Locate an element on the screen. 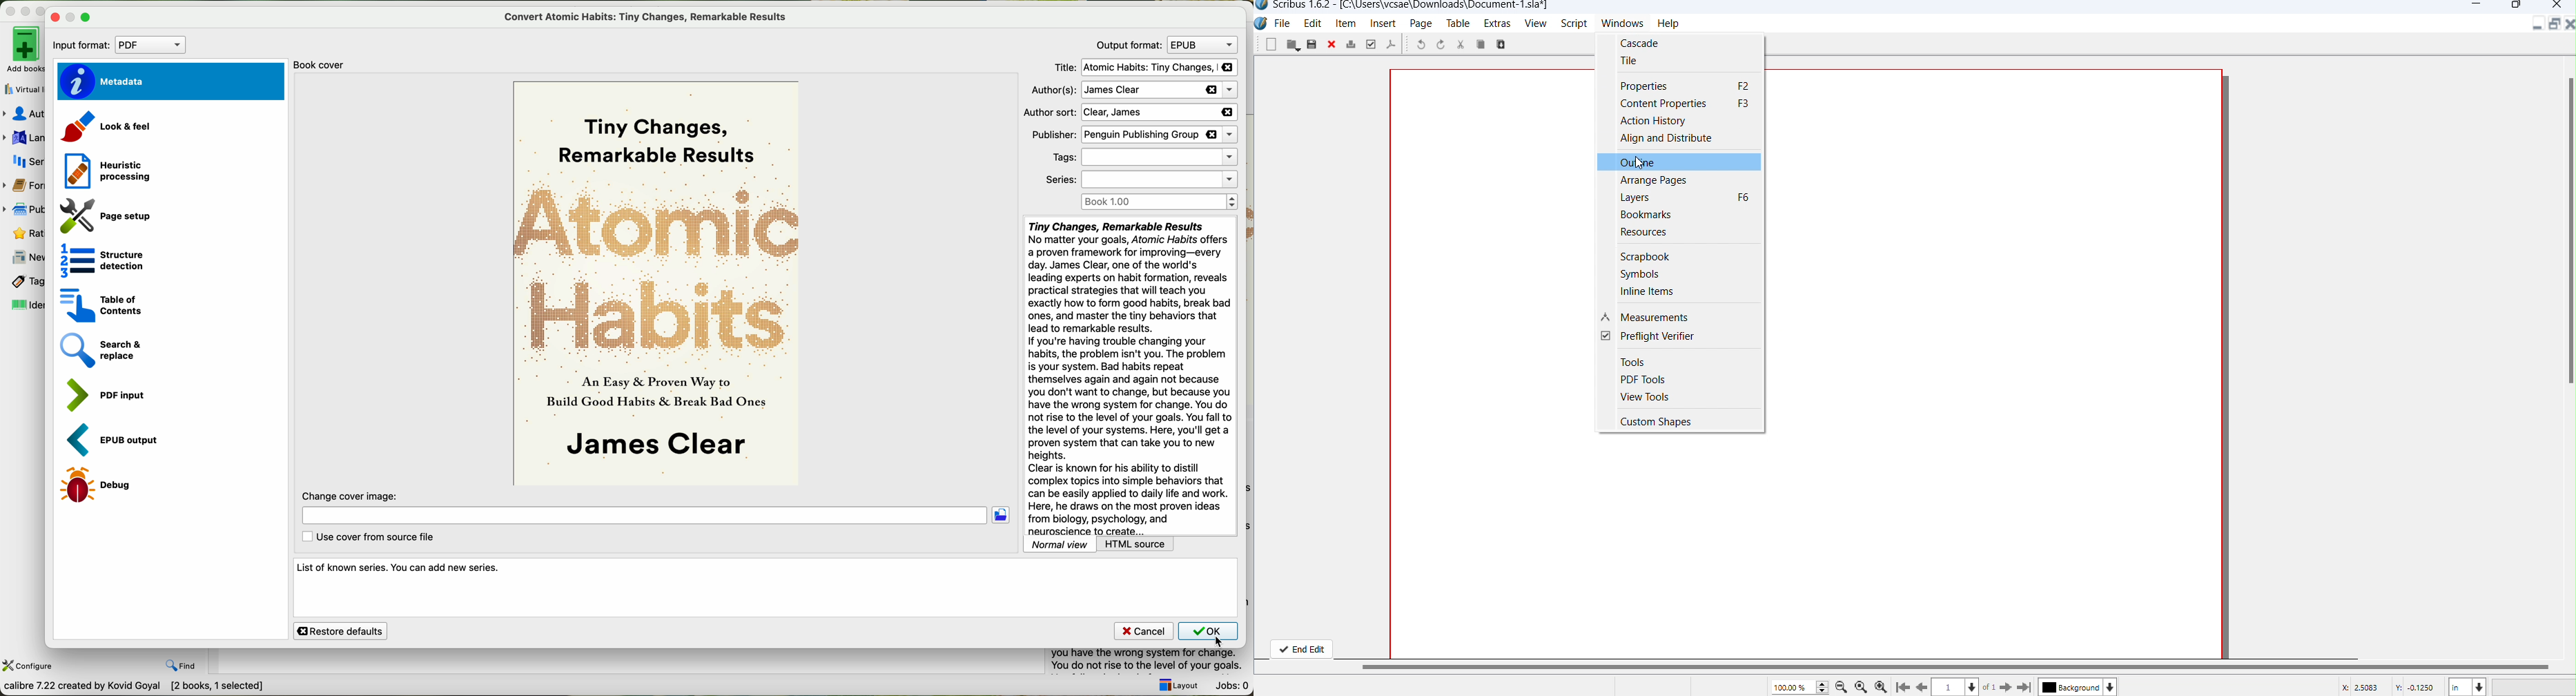 This screenshot has width=2576, height=700. down is located at coordinates (2111, 686).